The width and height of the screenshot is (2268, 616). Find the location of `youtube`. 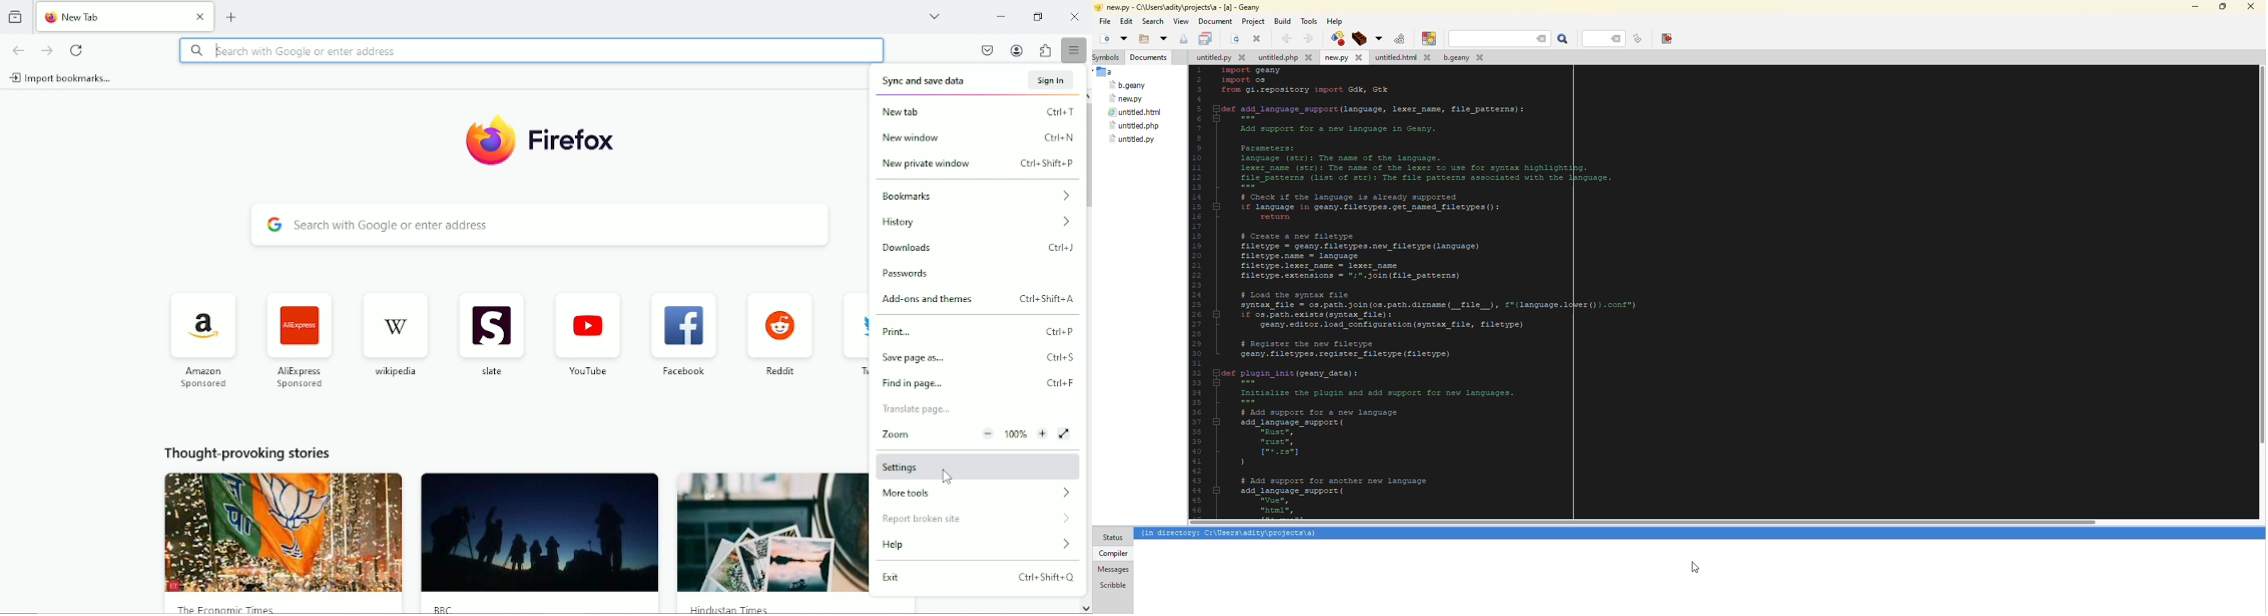

youtube is located at coordinates (588, 335).